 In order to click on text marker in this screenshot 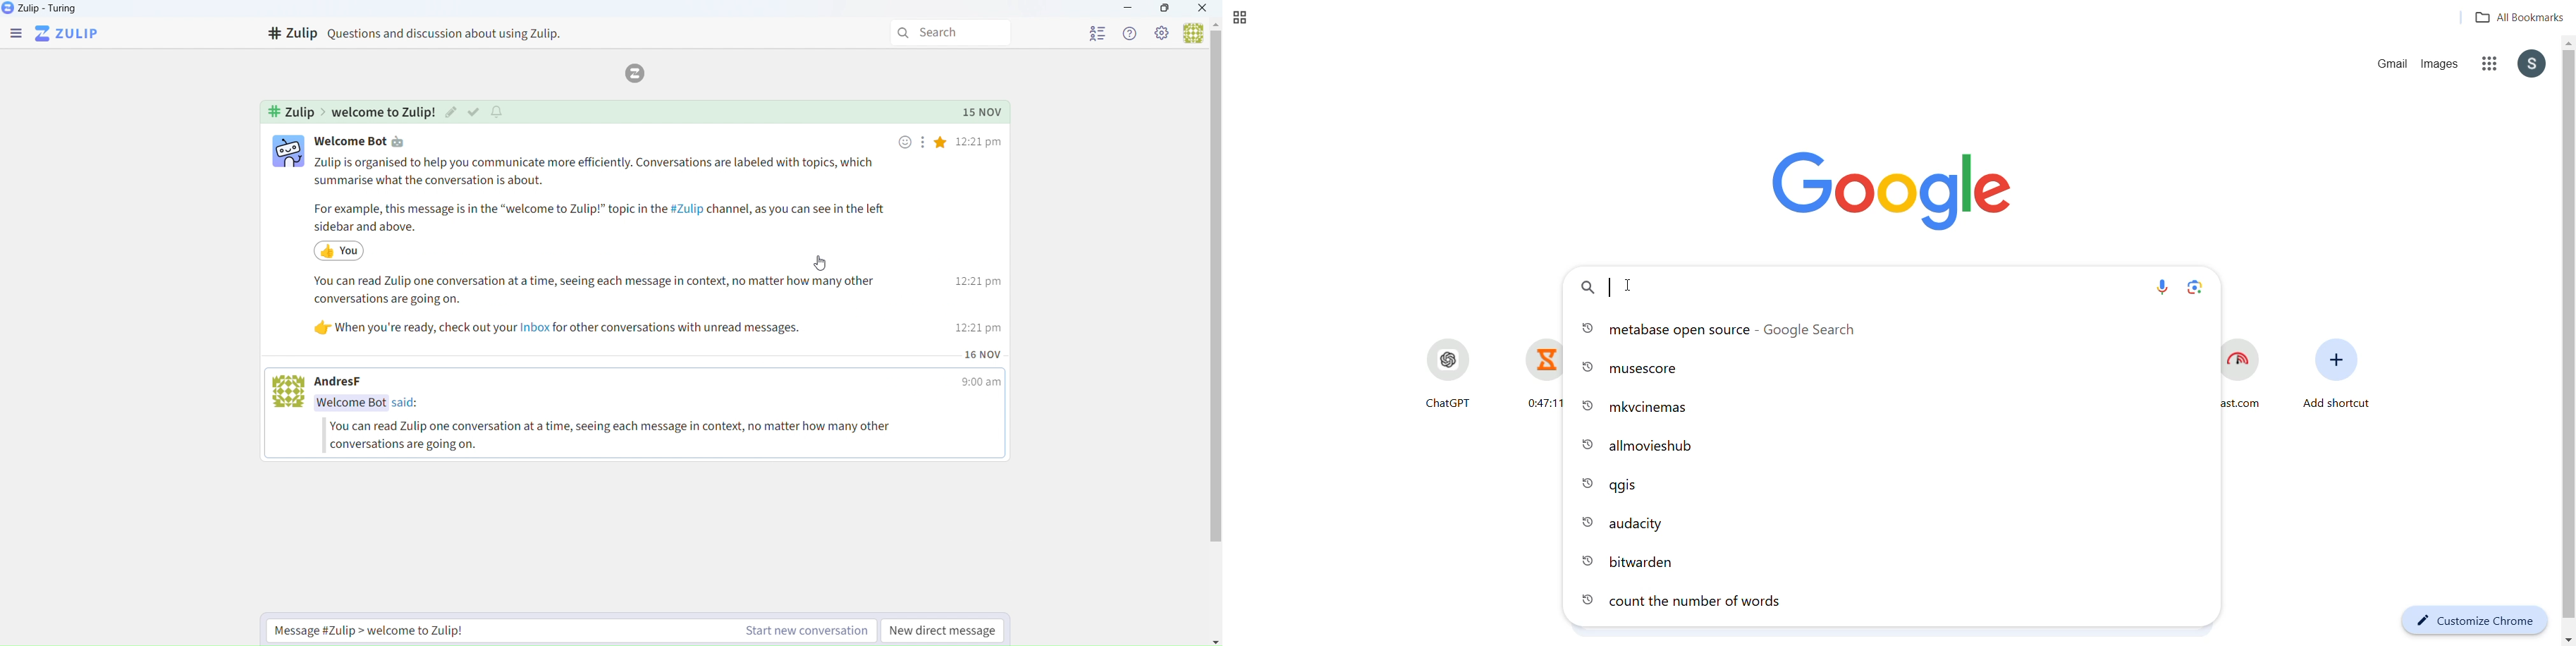, I will do `click(1609, 287)`.